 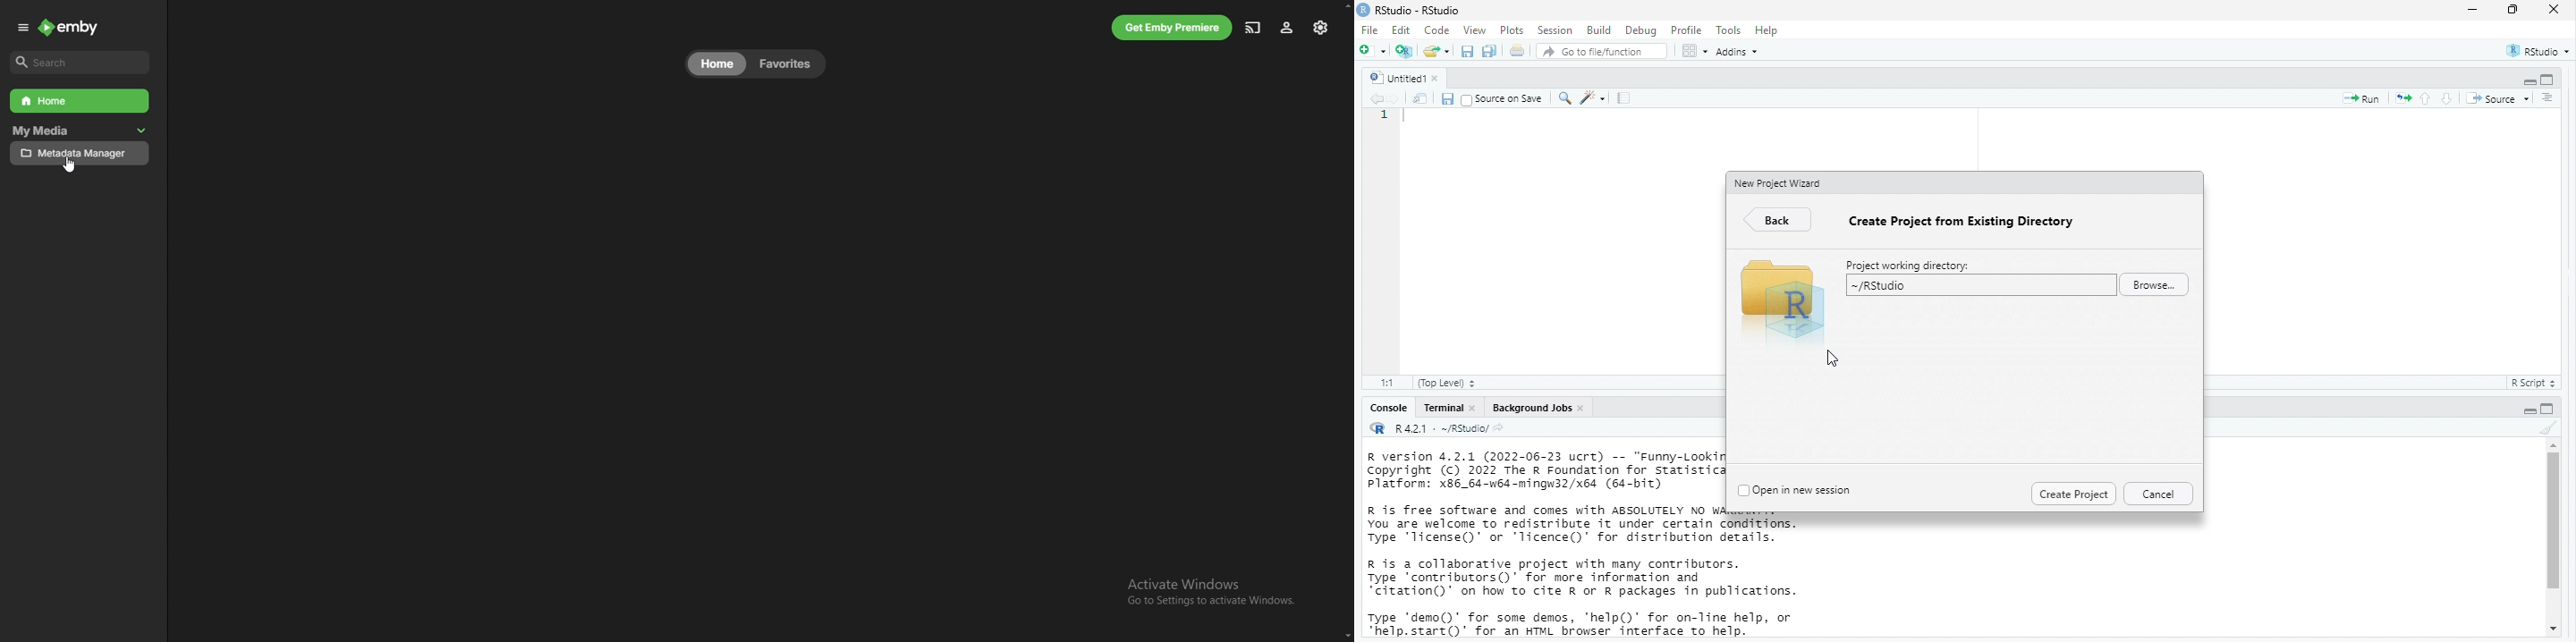 What do you see at coordinates (1640, 30) in the screenshot?
I see `debug` at bounding box center [1640, 30].